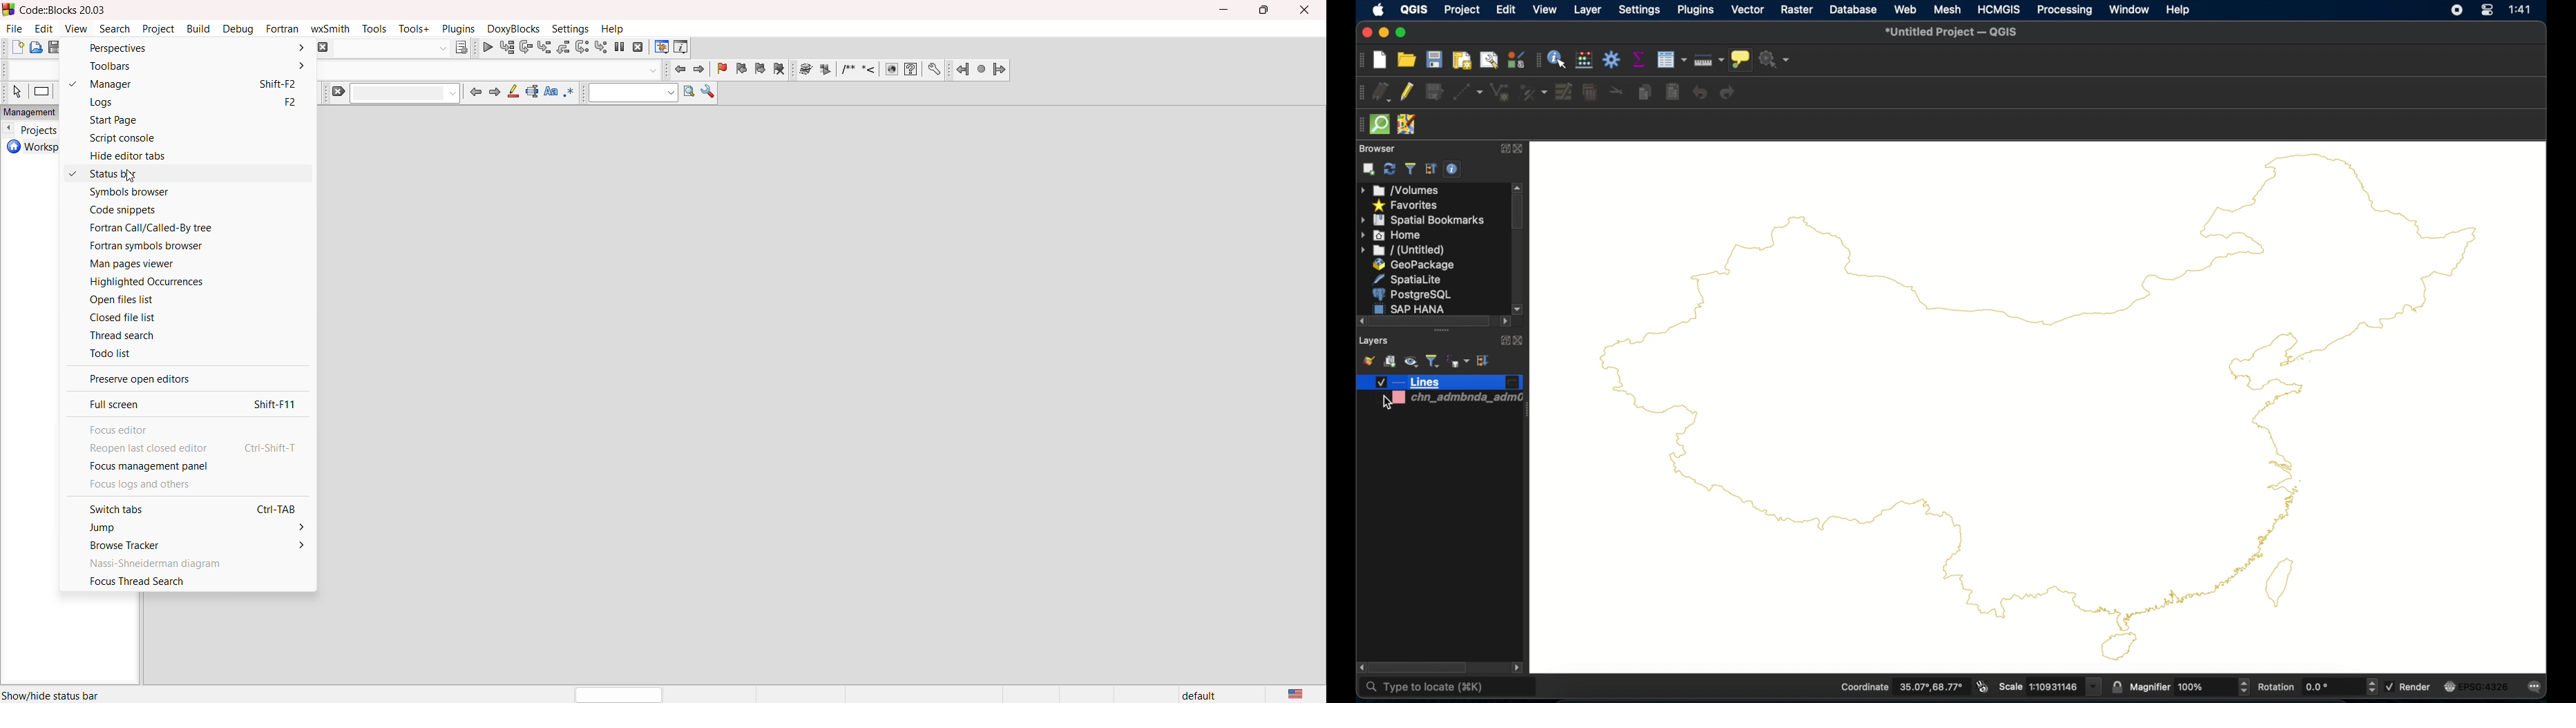 This screenshot has height=728, width=2576. Describe the element at coordinates (1416, 265) in the screenshot. I see `geopackage` at that location.